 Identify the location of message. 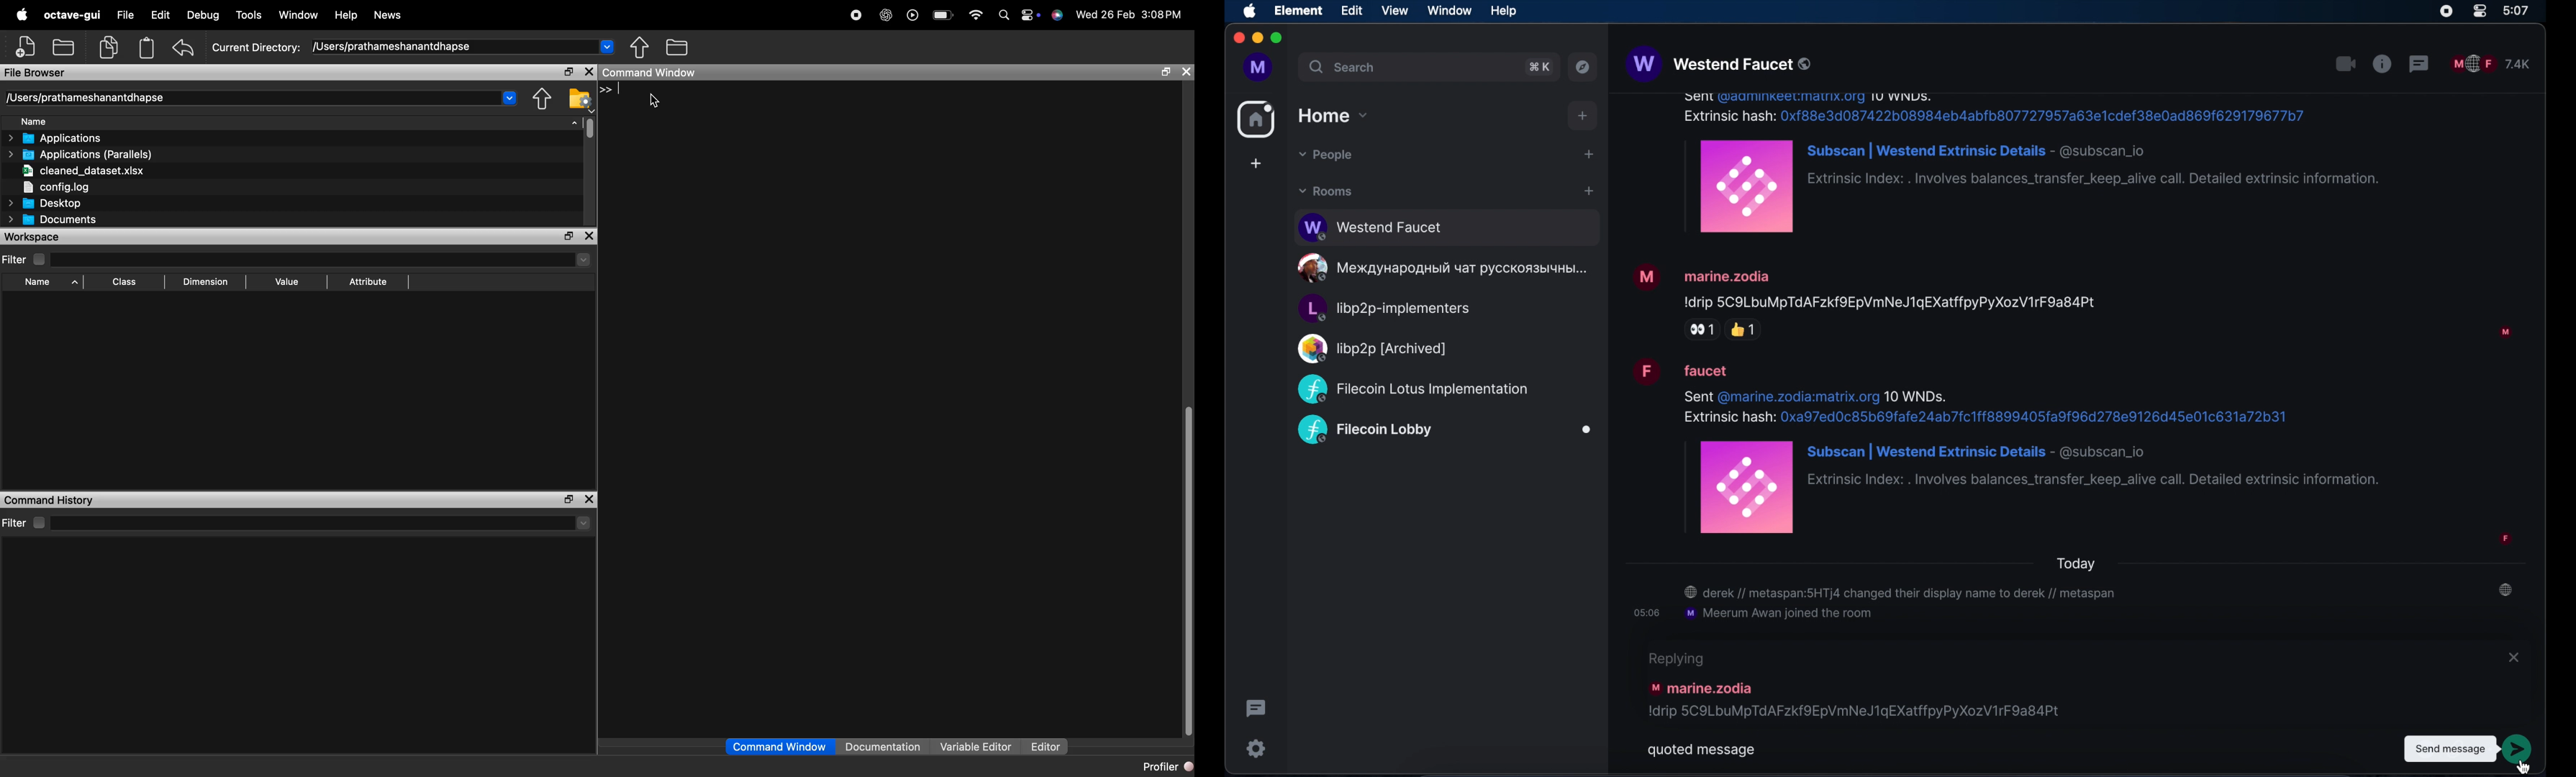
(2074, 301).